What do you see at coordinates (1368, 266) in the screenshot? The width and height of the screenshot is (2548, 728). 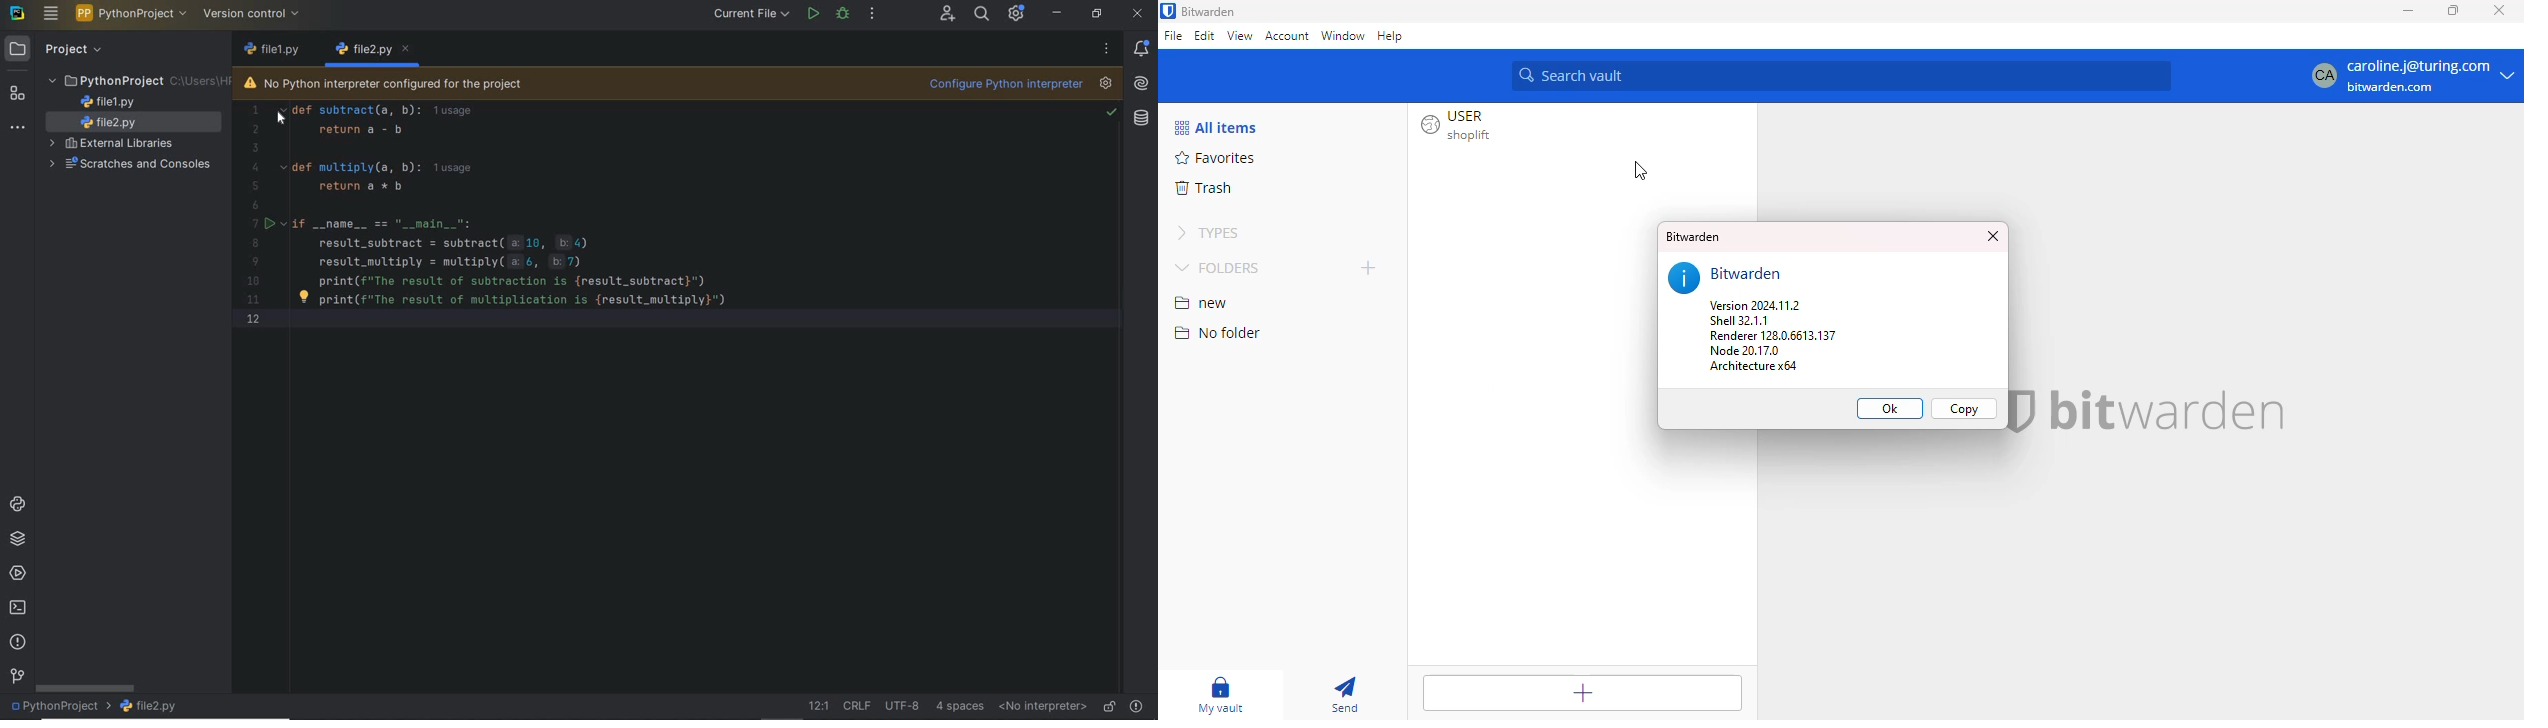 I see `new folder` at bounding box center [1368, 266].